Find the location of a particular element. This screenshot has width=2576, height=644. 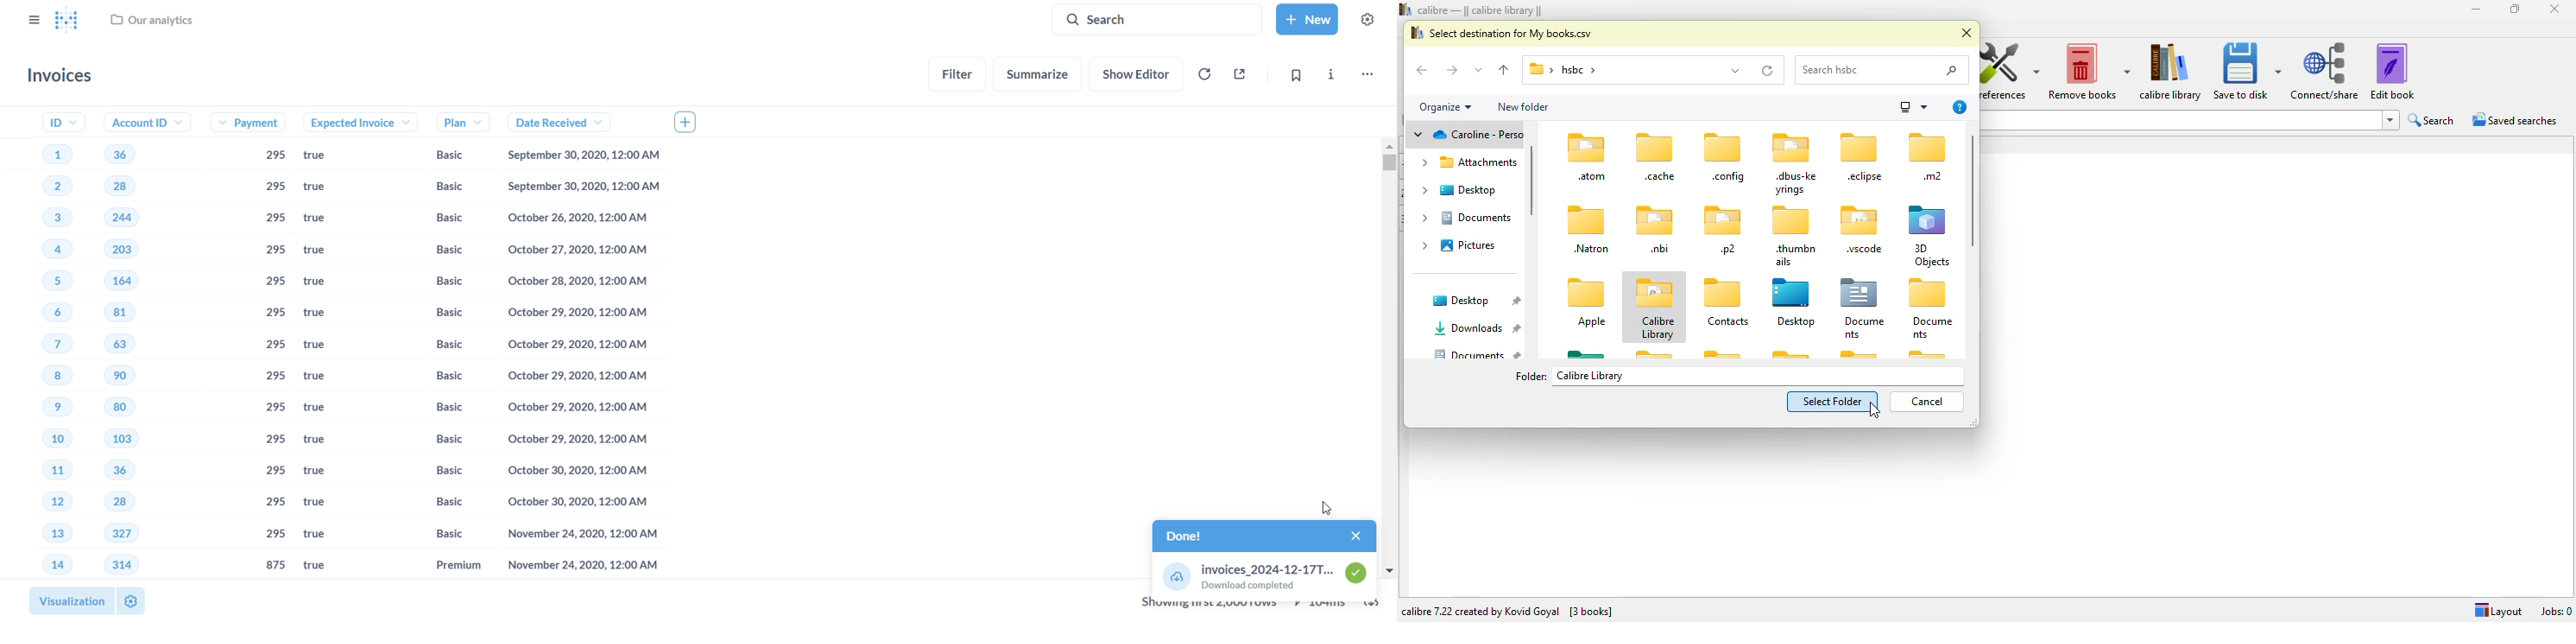

203 is located at coordinates (128, 249).